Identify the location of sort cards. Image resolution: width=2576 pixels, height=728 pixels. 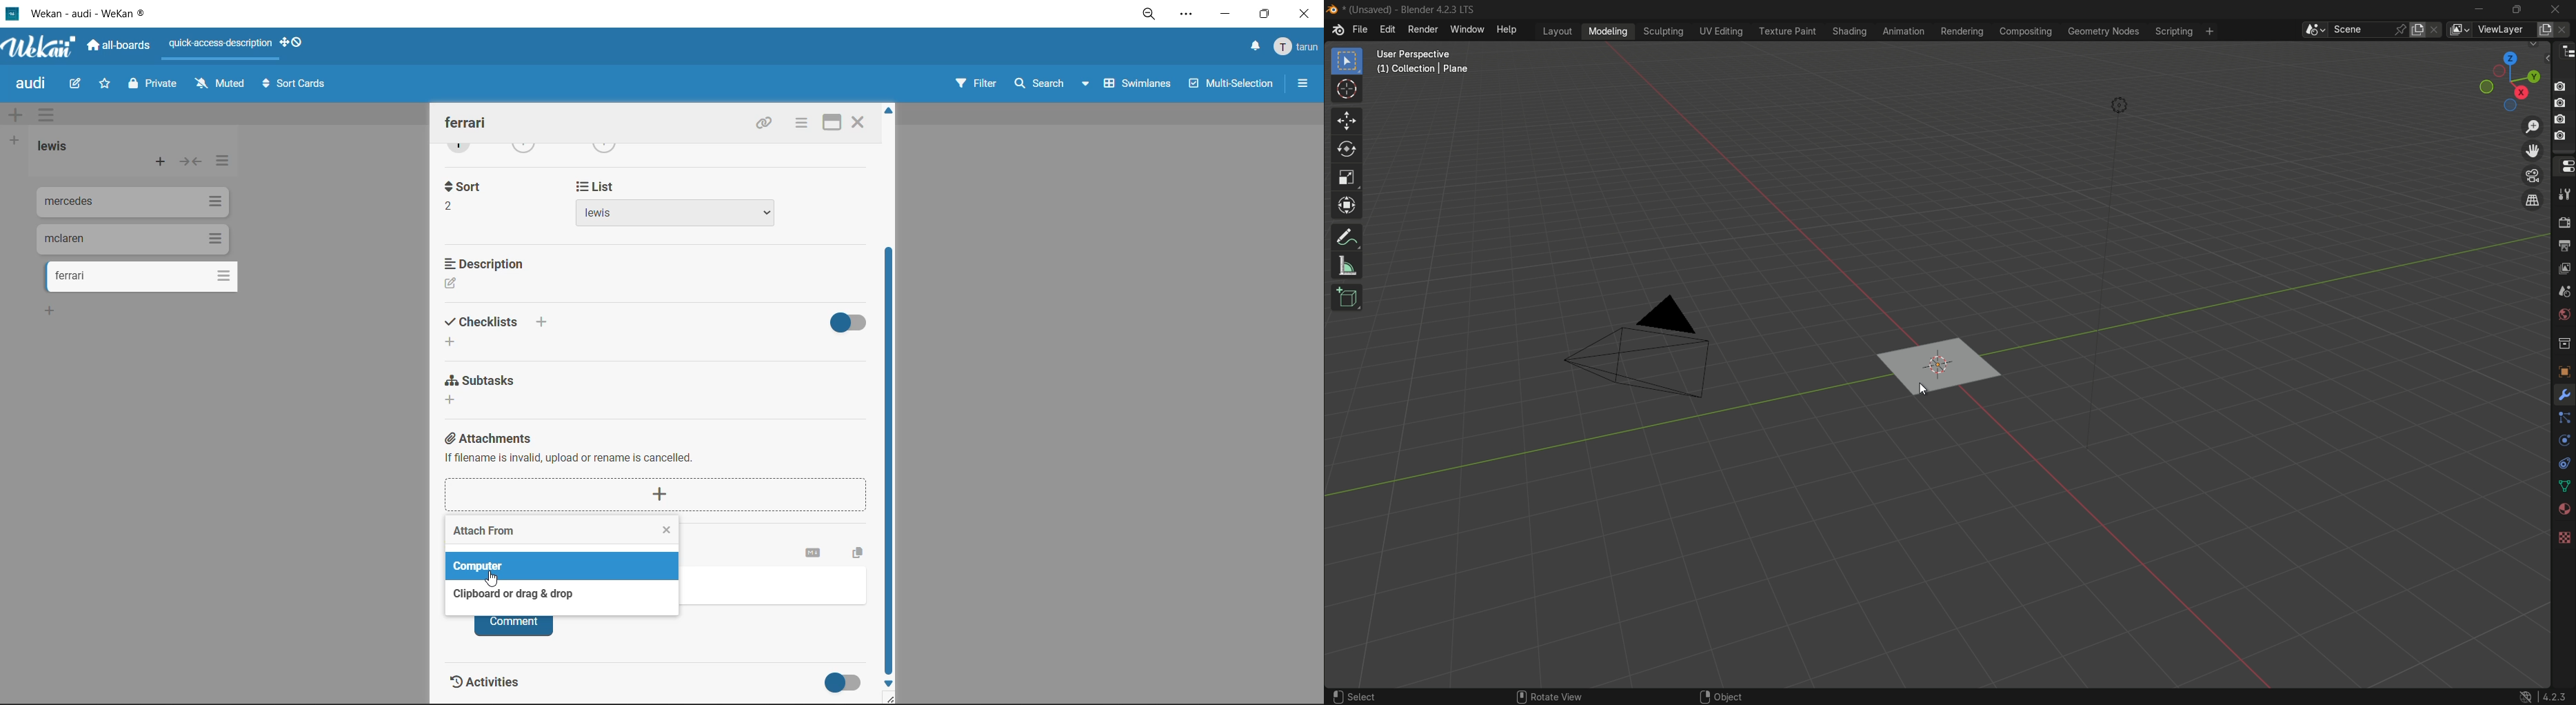
(294, 86).